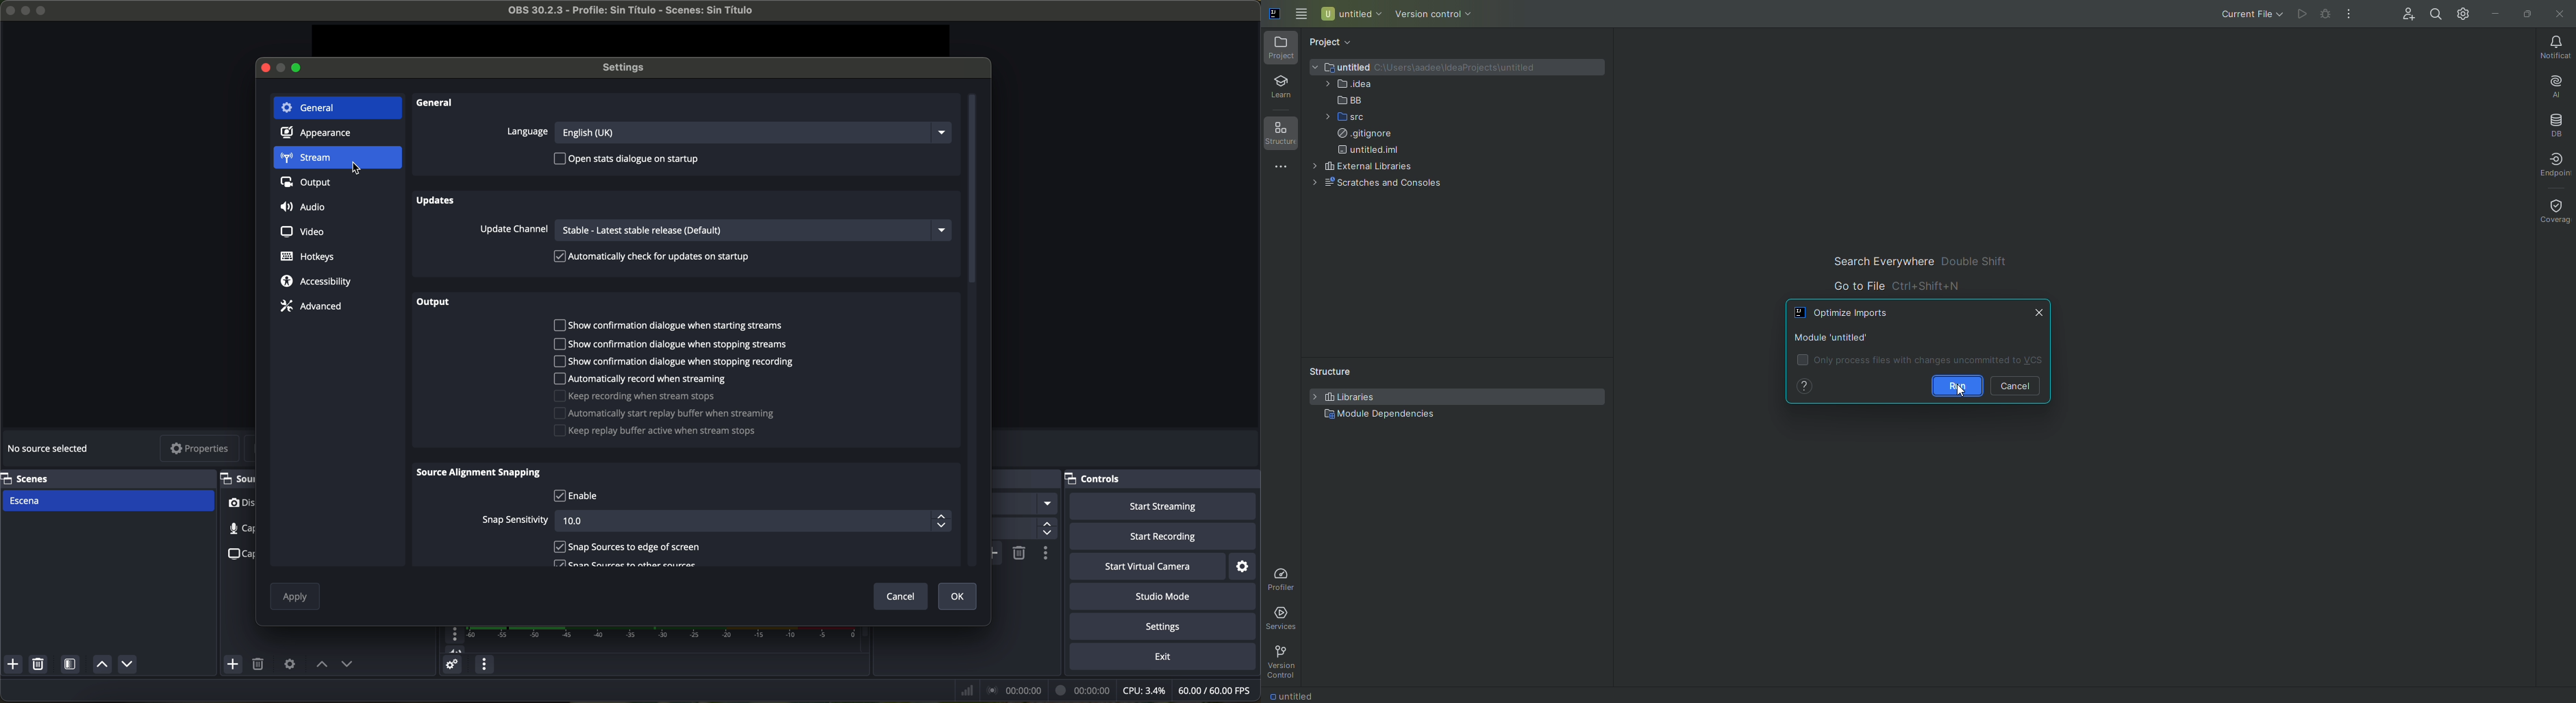 The width and height of the screenshot is (2576, 728). What do you see at coordinates (200, 450) in the screenshot?
I see `properties` at bounding box center [200, 450].